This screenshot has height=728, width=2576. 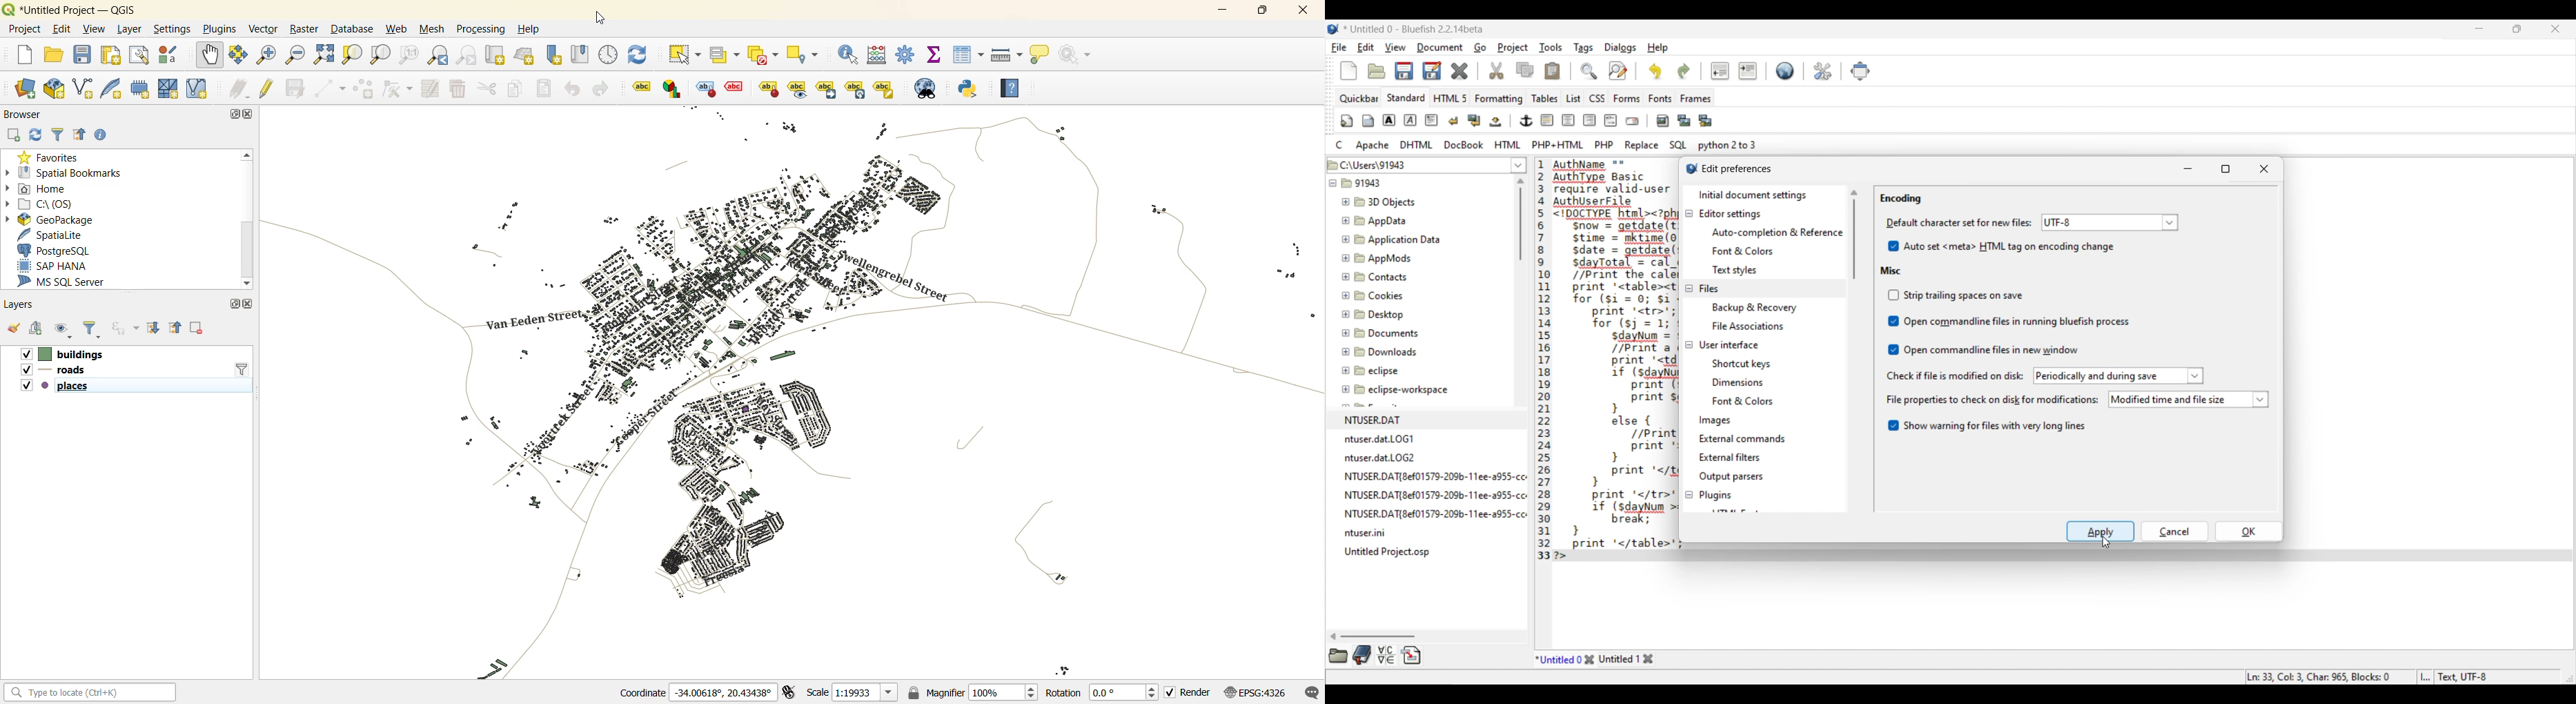 I want to click on plugins, so click(x=218, y=30).